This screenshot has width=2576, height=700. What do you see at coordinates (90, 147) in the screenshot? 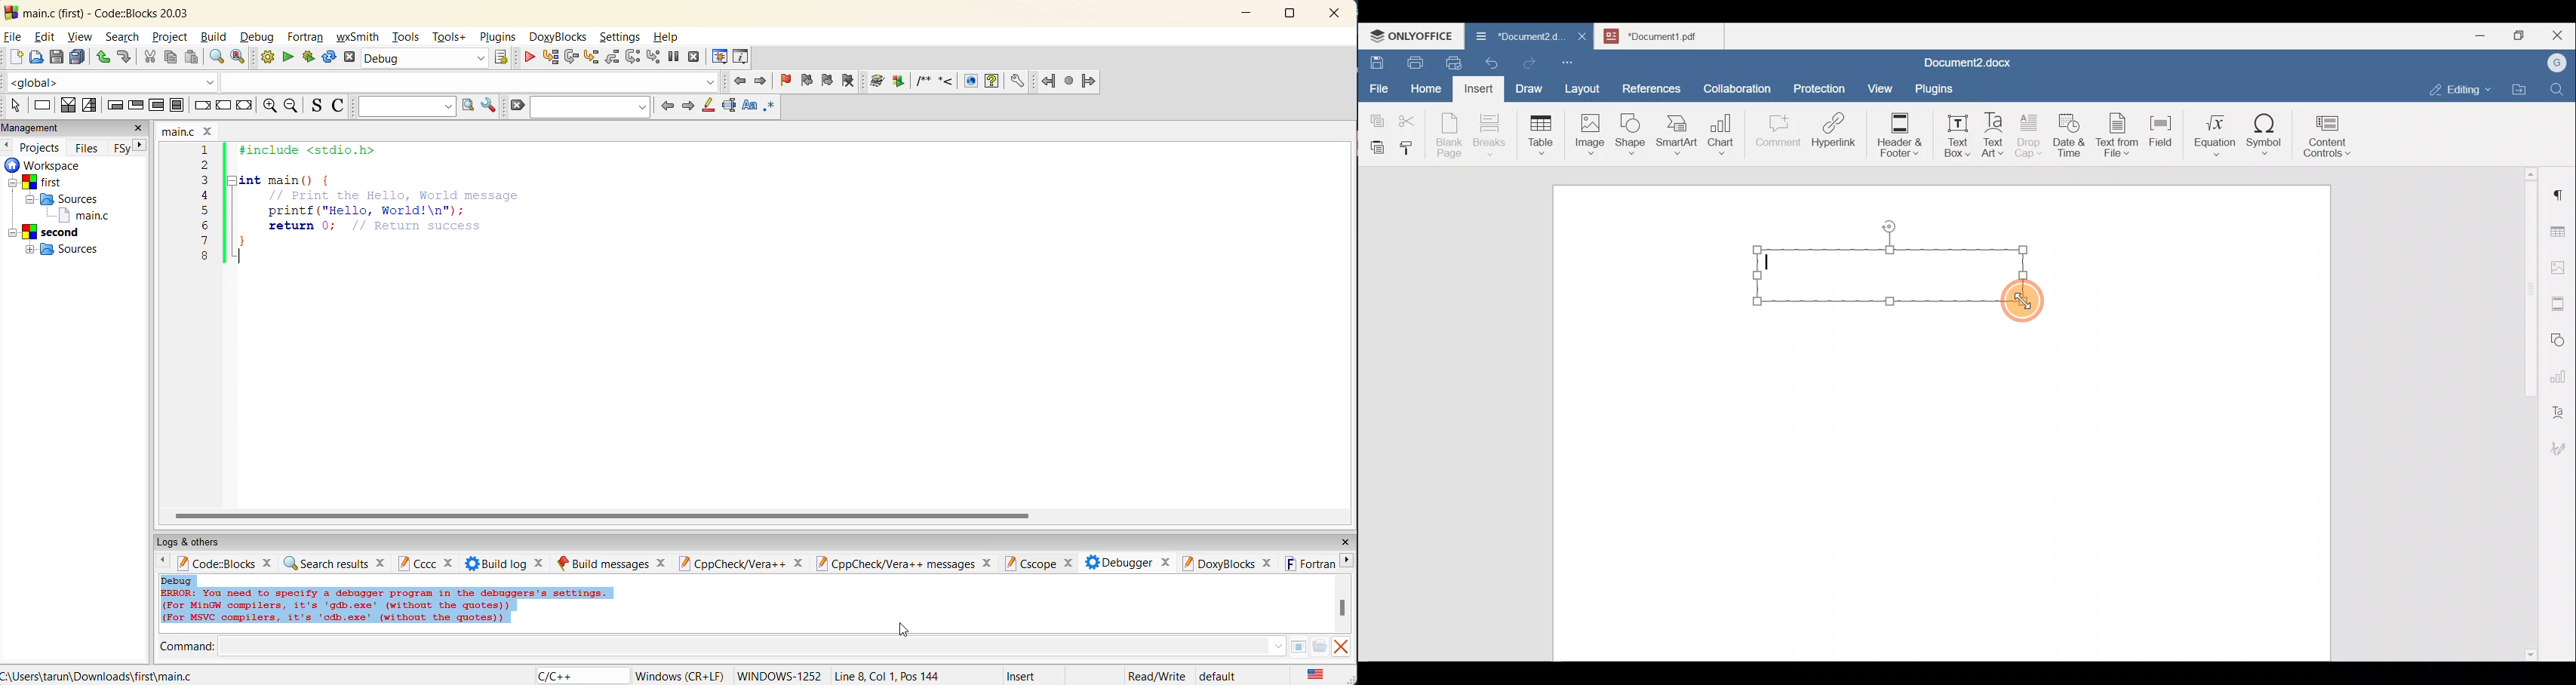
I see `files` at bounding box center [90, 147].